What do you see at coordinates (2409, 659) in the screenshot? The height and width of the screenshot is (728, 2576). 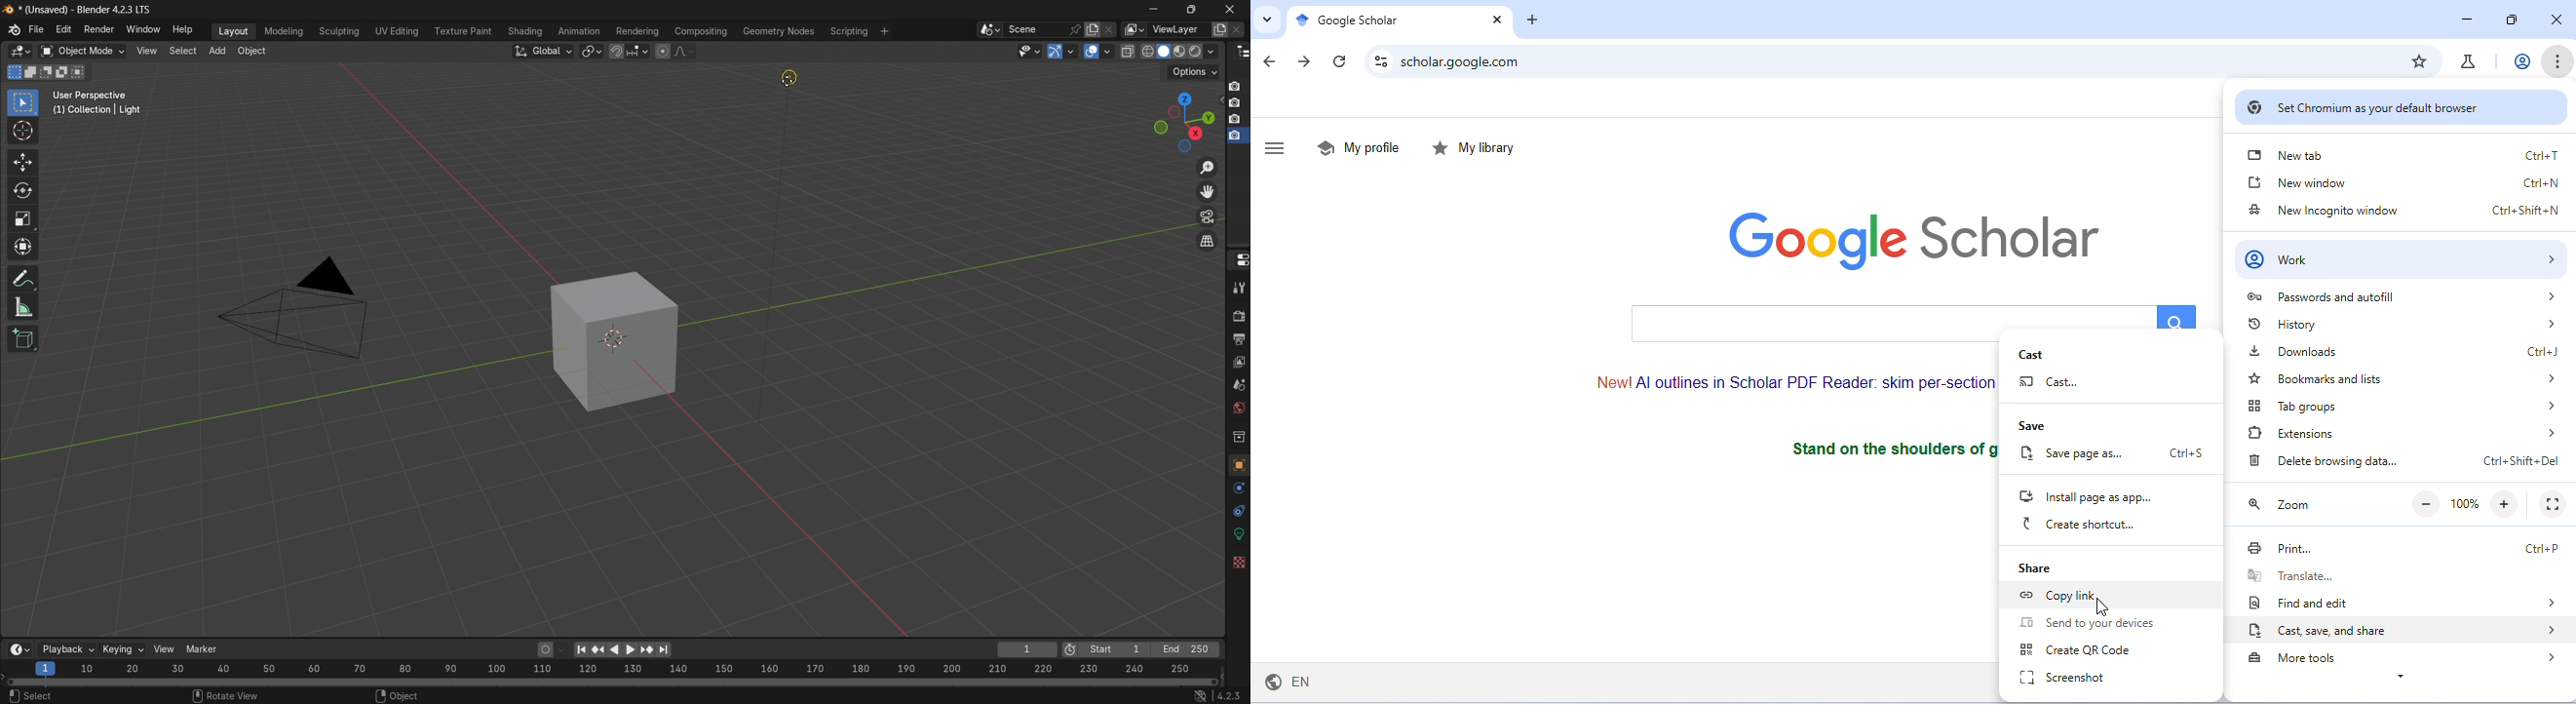 I see `more tools` at bounding box center [2409, 659].